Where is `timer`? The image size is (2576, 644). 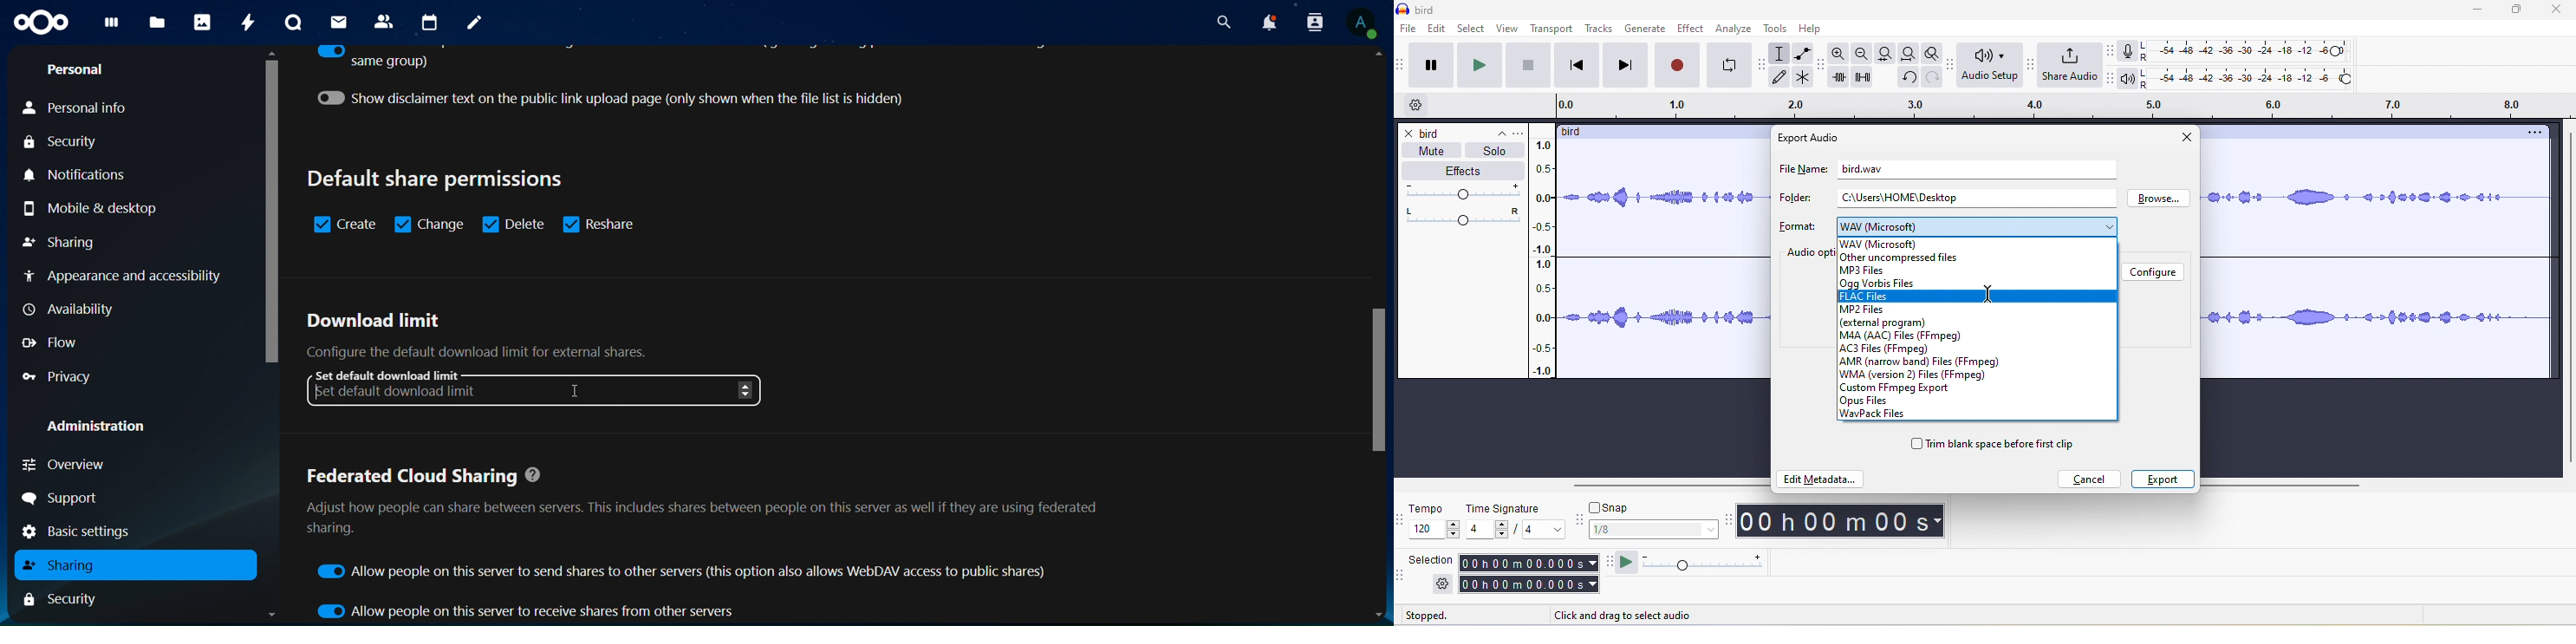
timer is located at coordinates (1843, 521).